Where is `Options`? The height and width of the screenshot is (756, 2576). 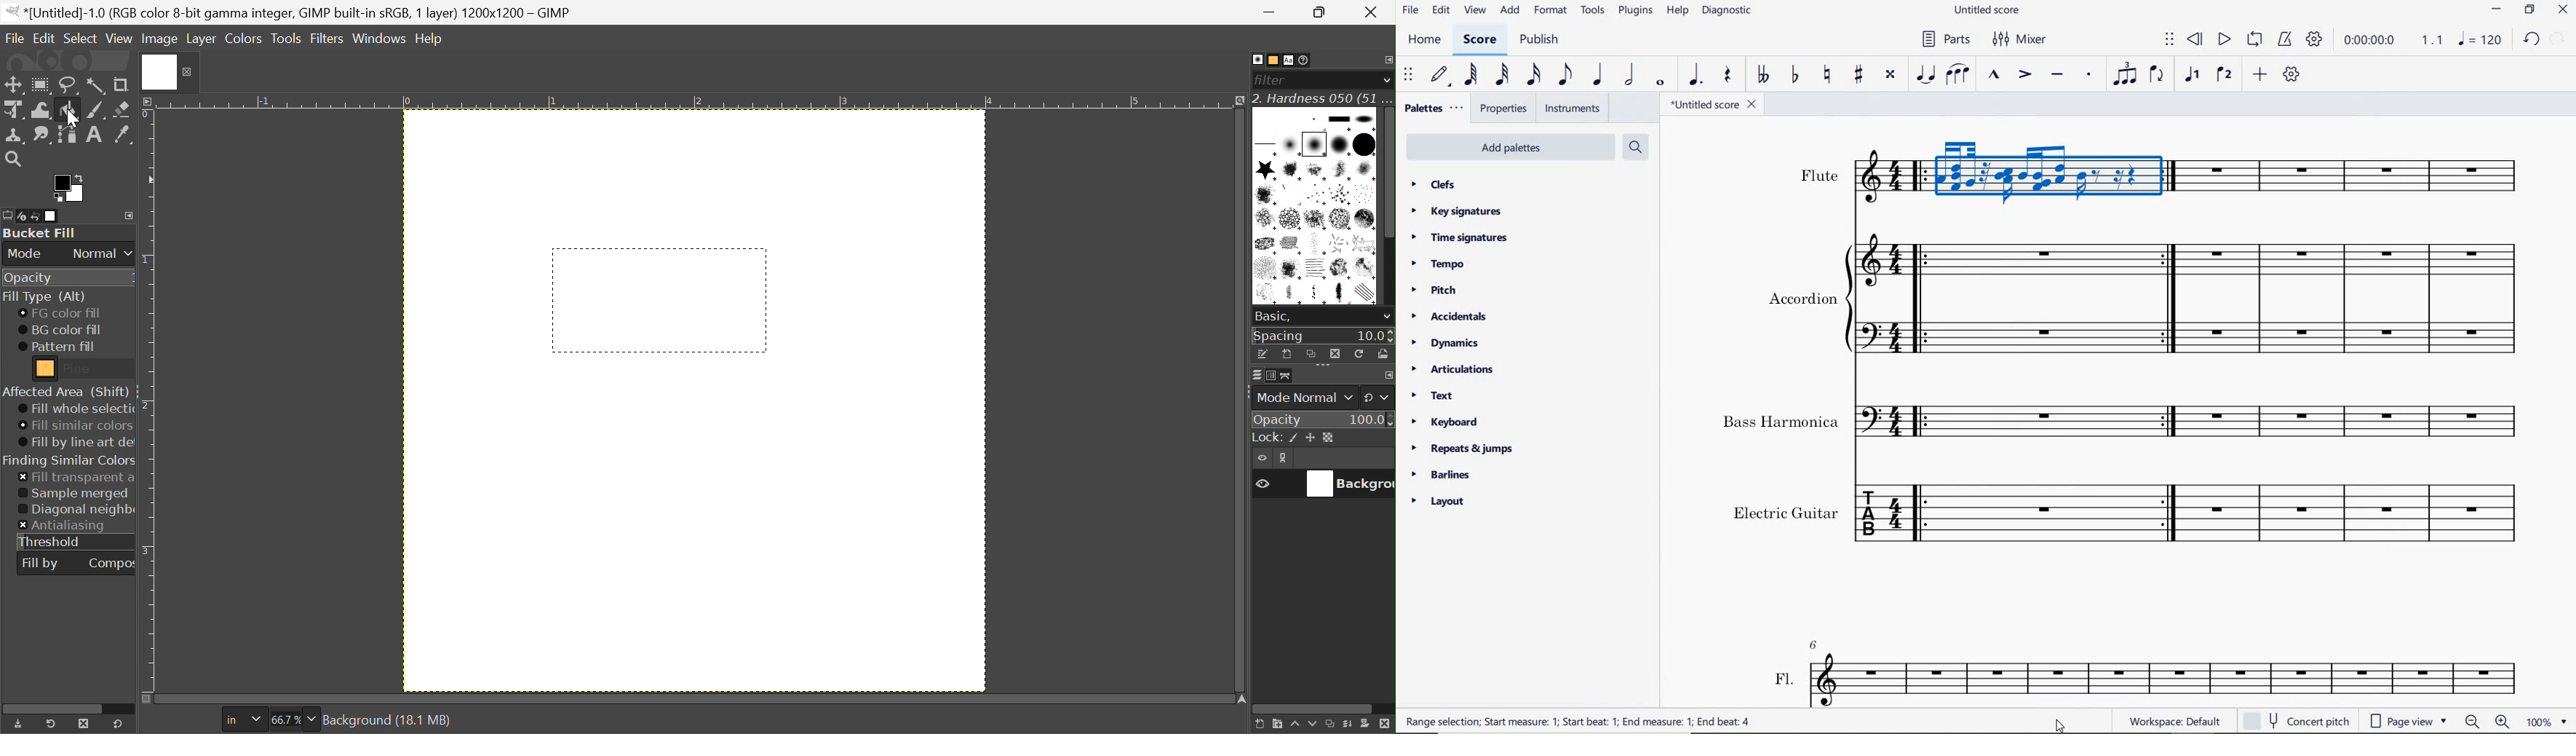 Options is located at coordinates (1386, 318).